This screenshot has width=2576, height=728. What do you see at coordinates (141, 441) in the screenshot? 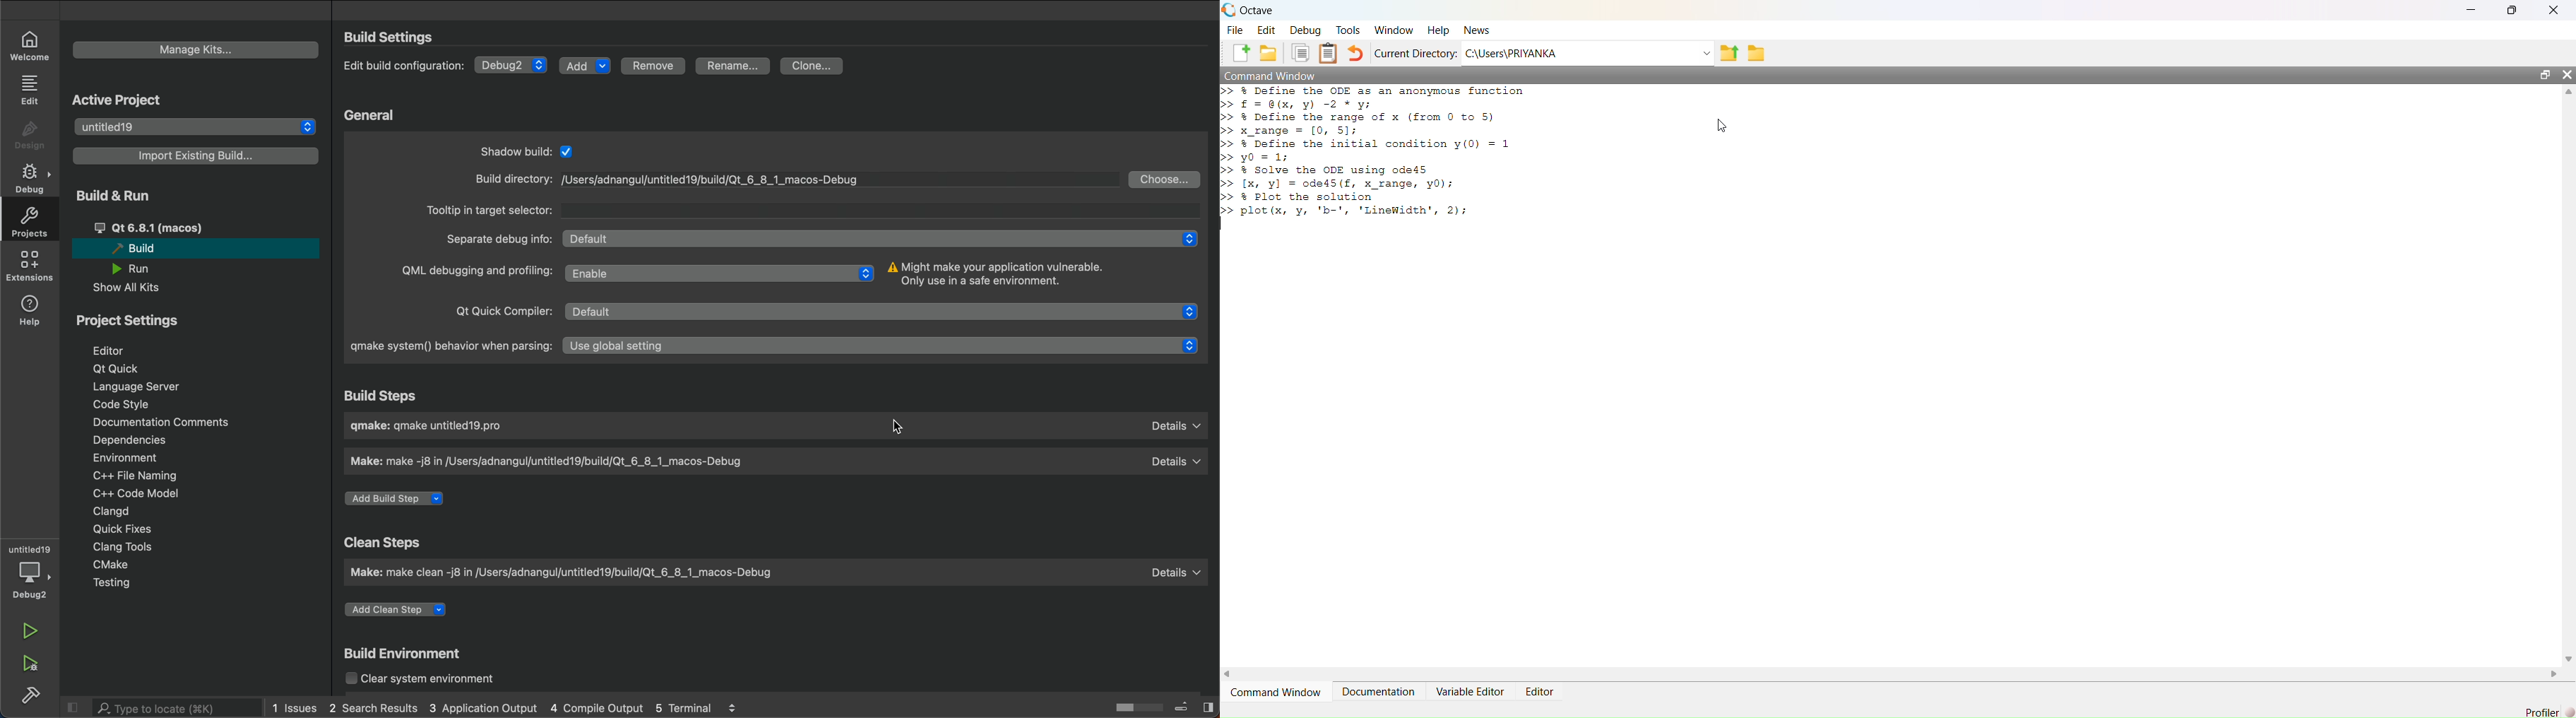
I see `Dependencies ` at bounding box center [141, 441].